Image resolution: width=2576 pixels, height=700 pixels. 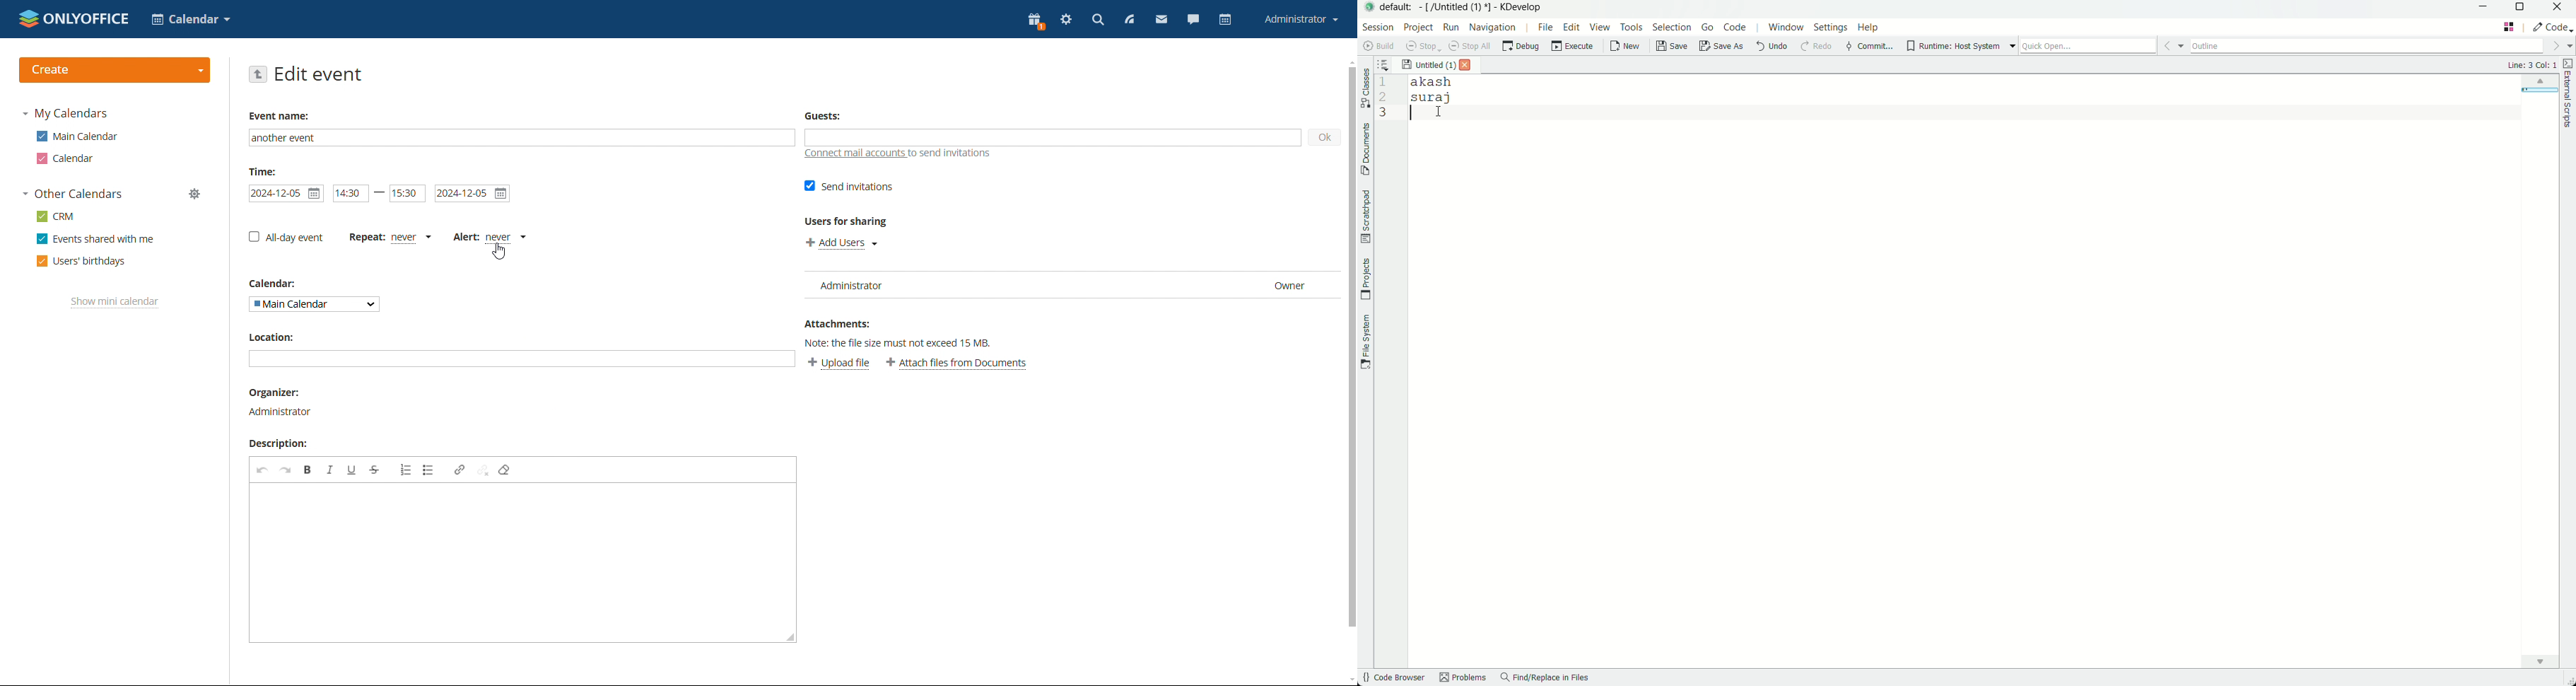 What do you see at coordinates (522, 359) in the screenshot?
I see `add location` at bounding box center [522, 359].